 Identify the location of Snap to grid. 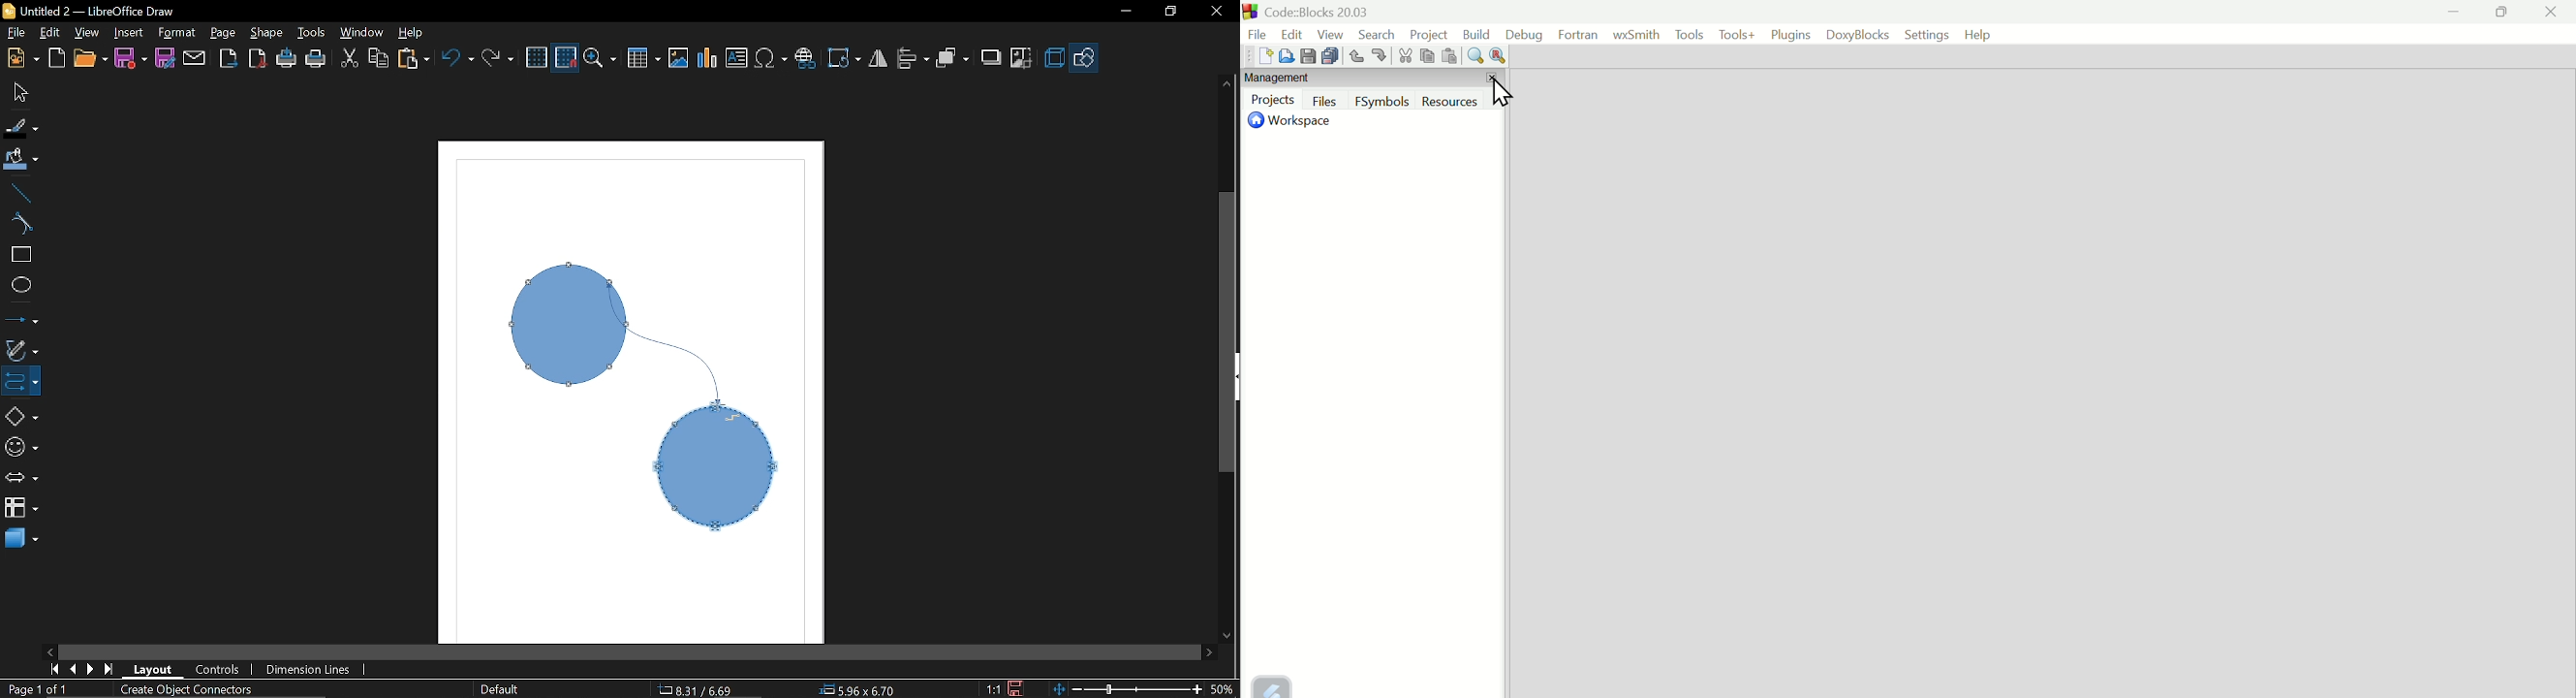
(567, 58).